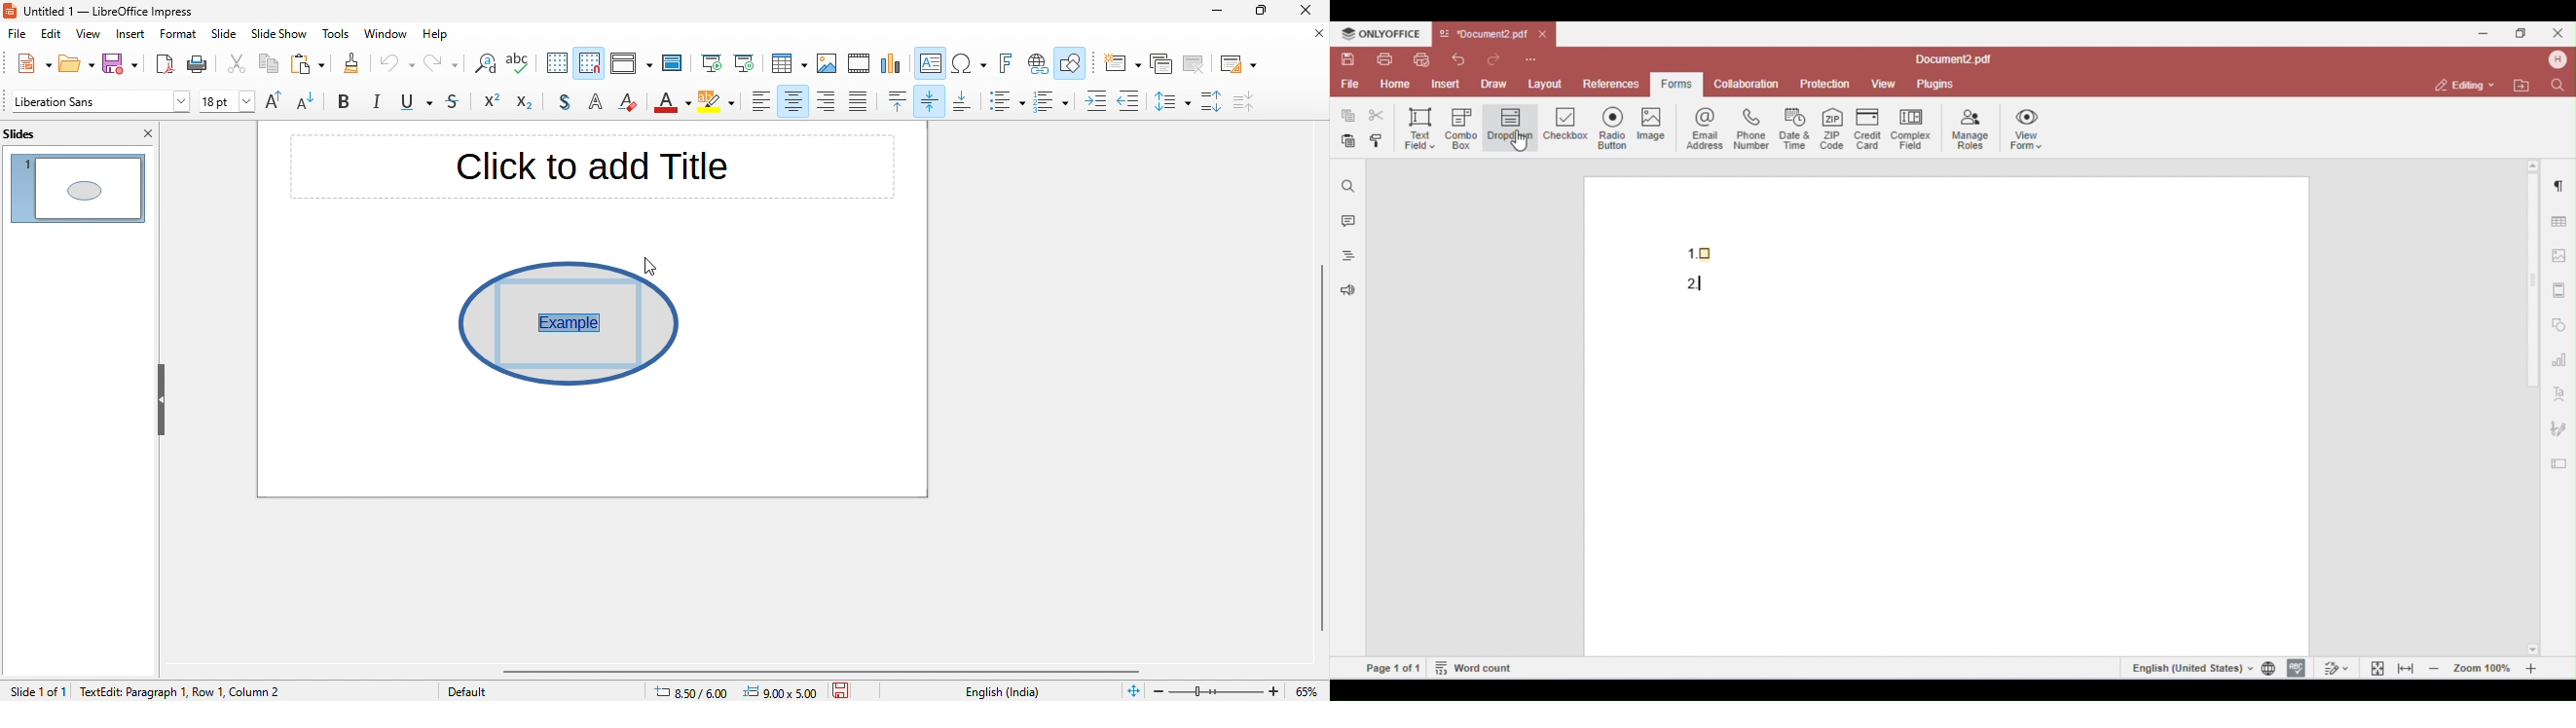 The width and height of the screenshot is (2576, 728). What do you see at coordinates (892, 65) in the screenshot?
I see `chart` at bounding box center [892, 65].